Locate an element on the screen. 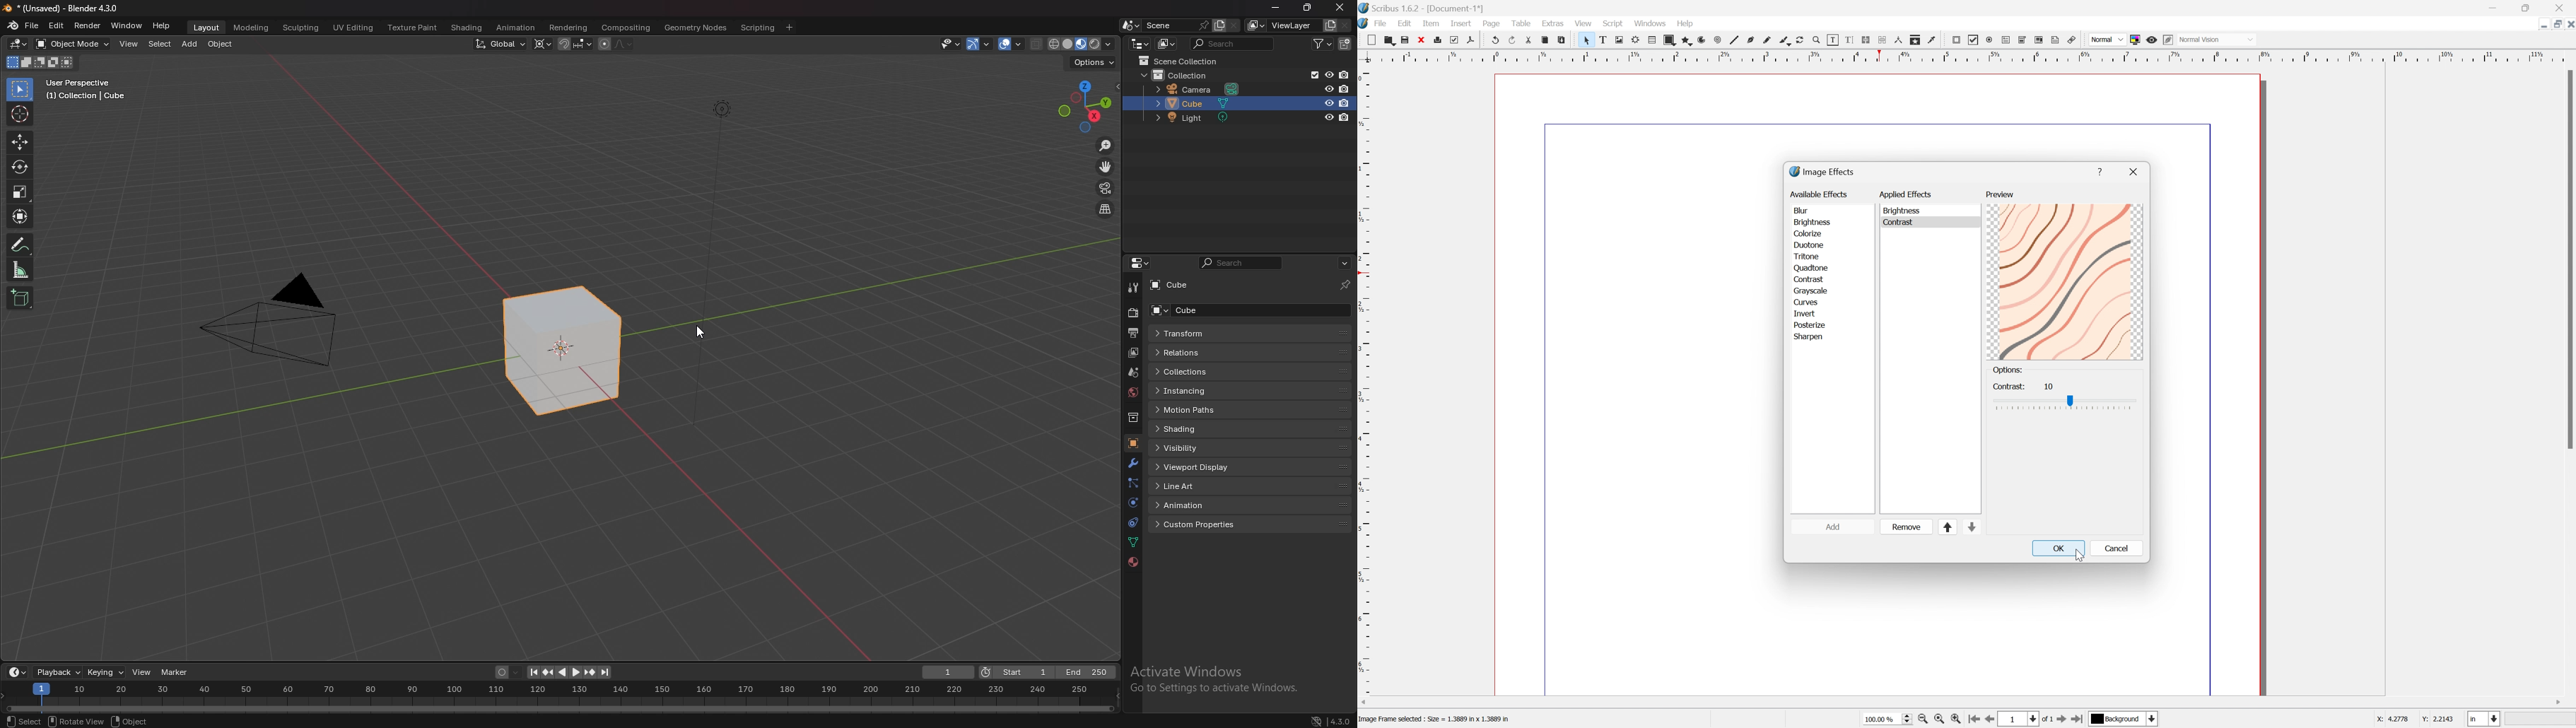 Image resolution: width=2576 pixels, height=728 pixels. quadtone is located at coordinates (1810, 266).